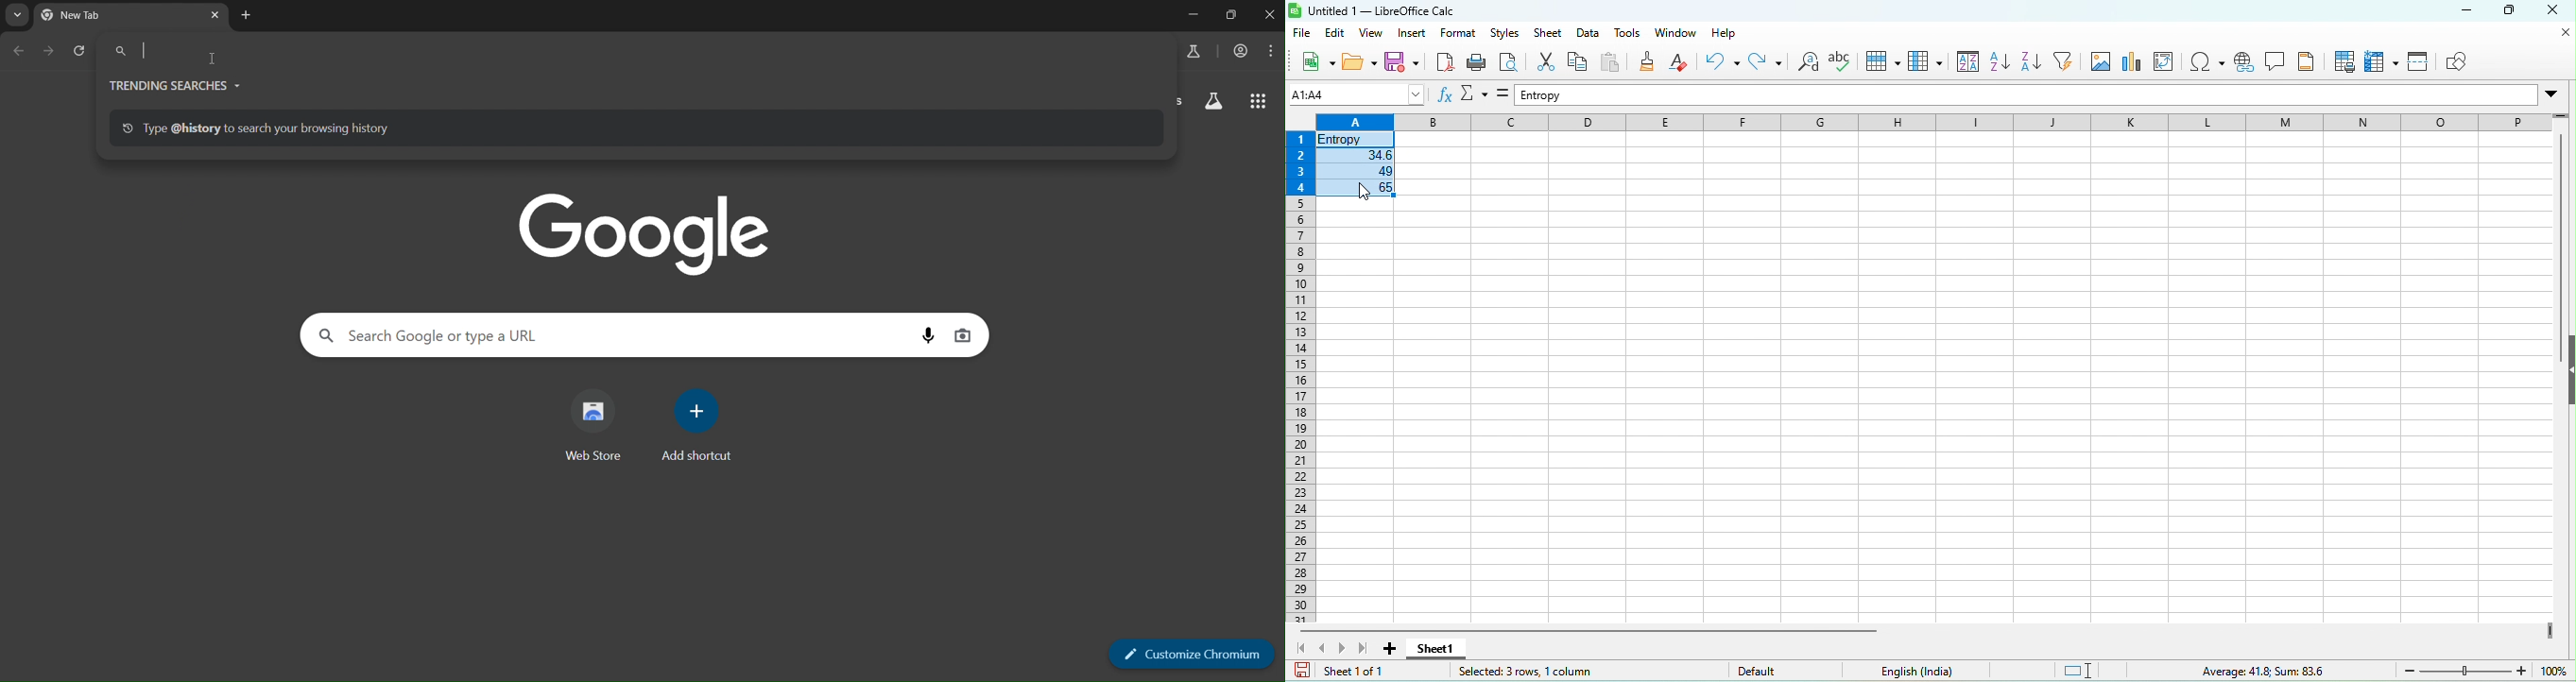 Image resolution: width=2576 pixels, height=700 pixels. I want to click on sort, so click(1964, 61).